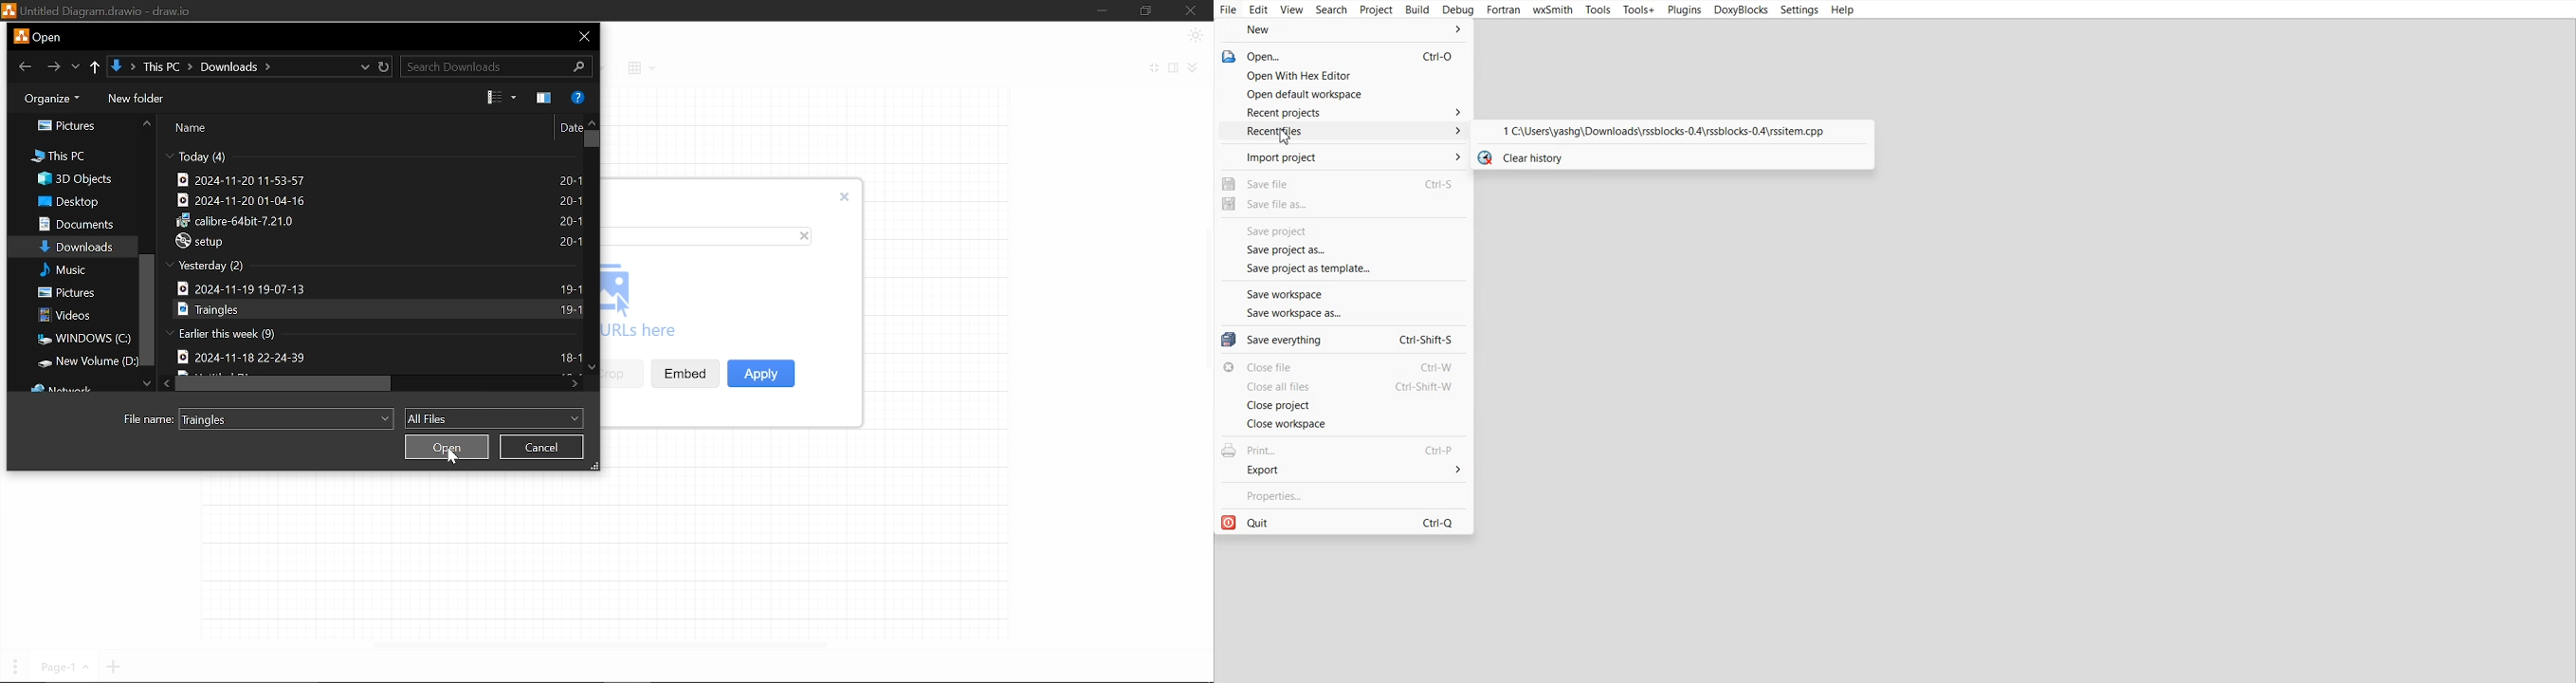 The height and width of the screenshot is (700, 2576). What do you see at coordinates (194, 129) in the screenshot?
I see `Name` at bounding box center [194, 129].